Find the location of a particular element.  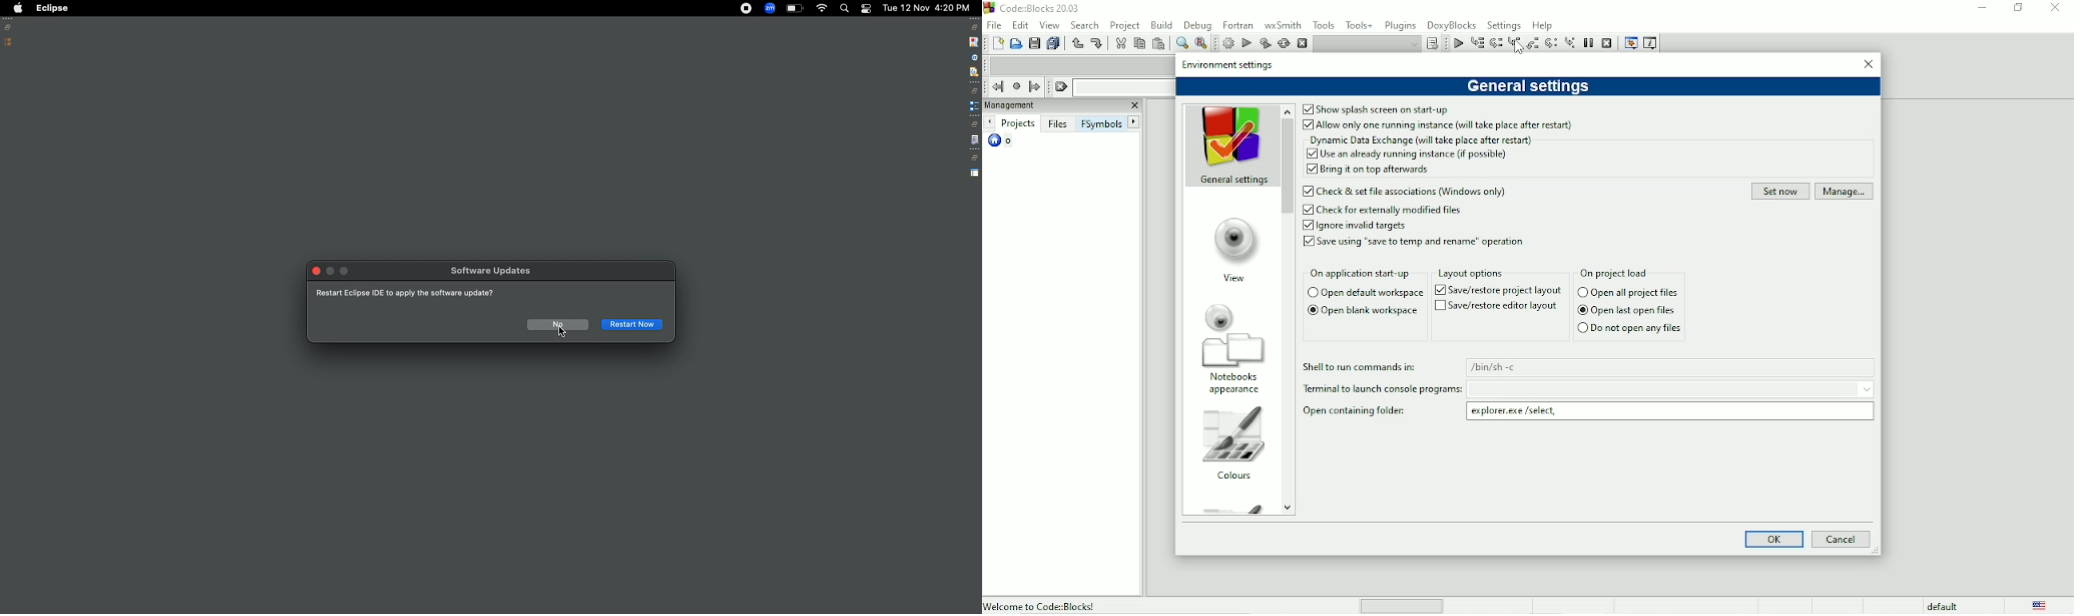

Paste is located at coordinates (1157, 44).